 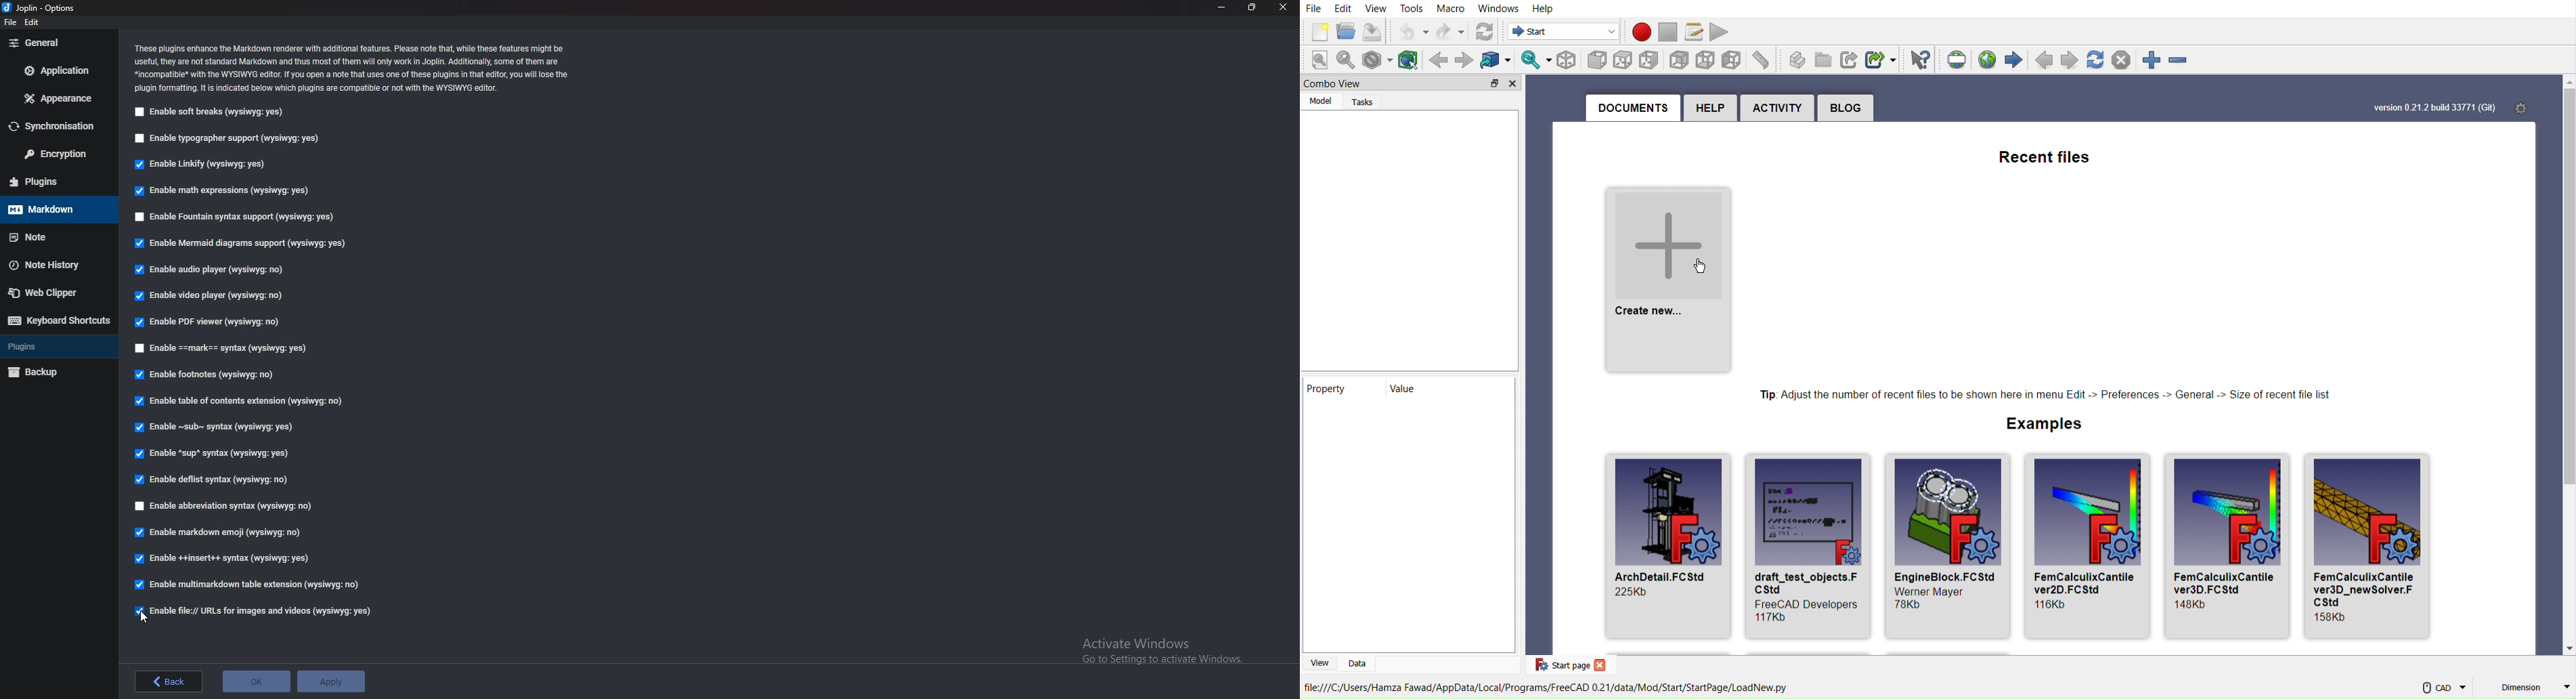 What do you see at coordinates (1412, 83) in the screenshot?
I see `Combo View` at bounding box center [1412, 83].